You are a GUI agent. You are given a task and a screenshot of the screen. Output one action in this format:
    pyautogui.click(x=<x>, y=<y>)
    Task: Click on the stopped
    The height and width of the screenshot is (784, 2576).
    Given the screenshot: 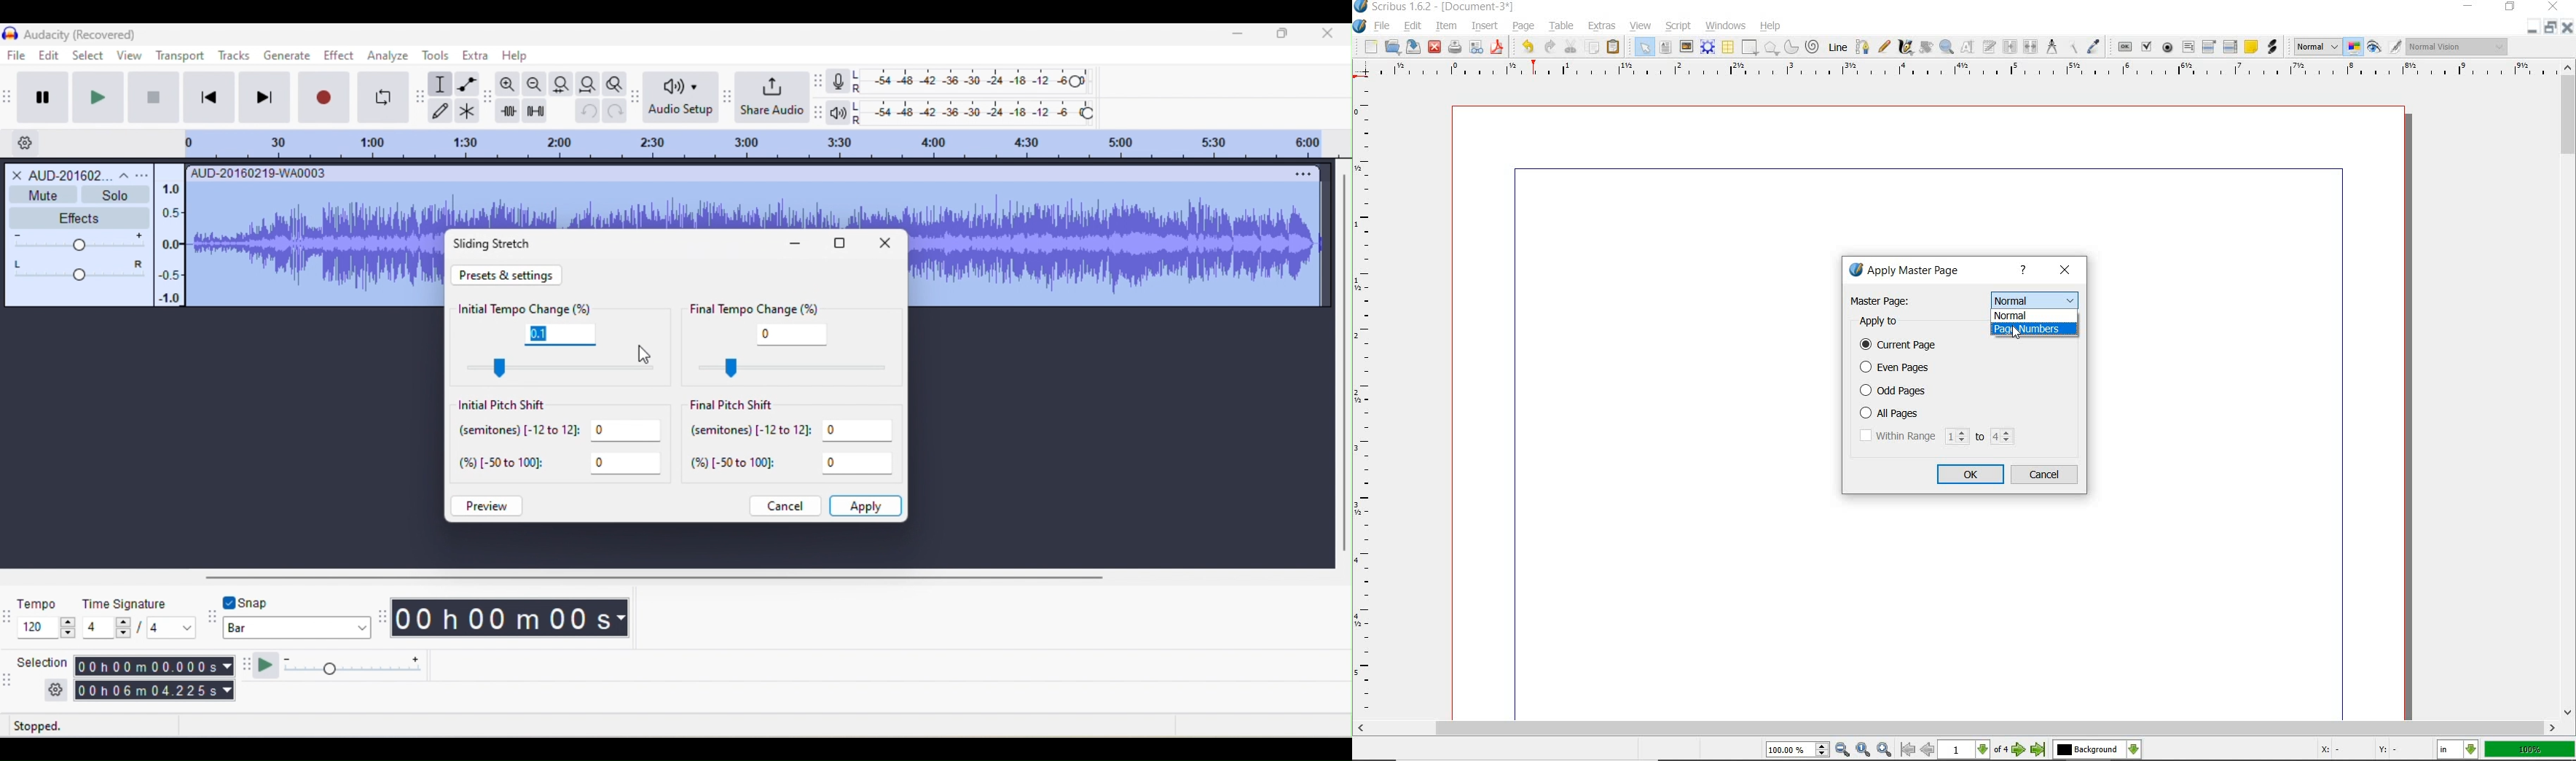 What is the action you would take?
    pyautogui.click(x=57, y=726)
    